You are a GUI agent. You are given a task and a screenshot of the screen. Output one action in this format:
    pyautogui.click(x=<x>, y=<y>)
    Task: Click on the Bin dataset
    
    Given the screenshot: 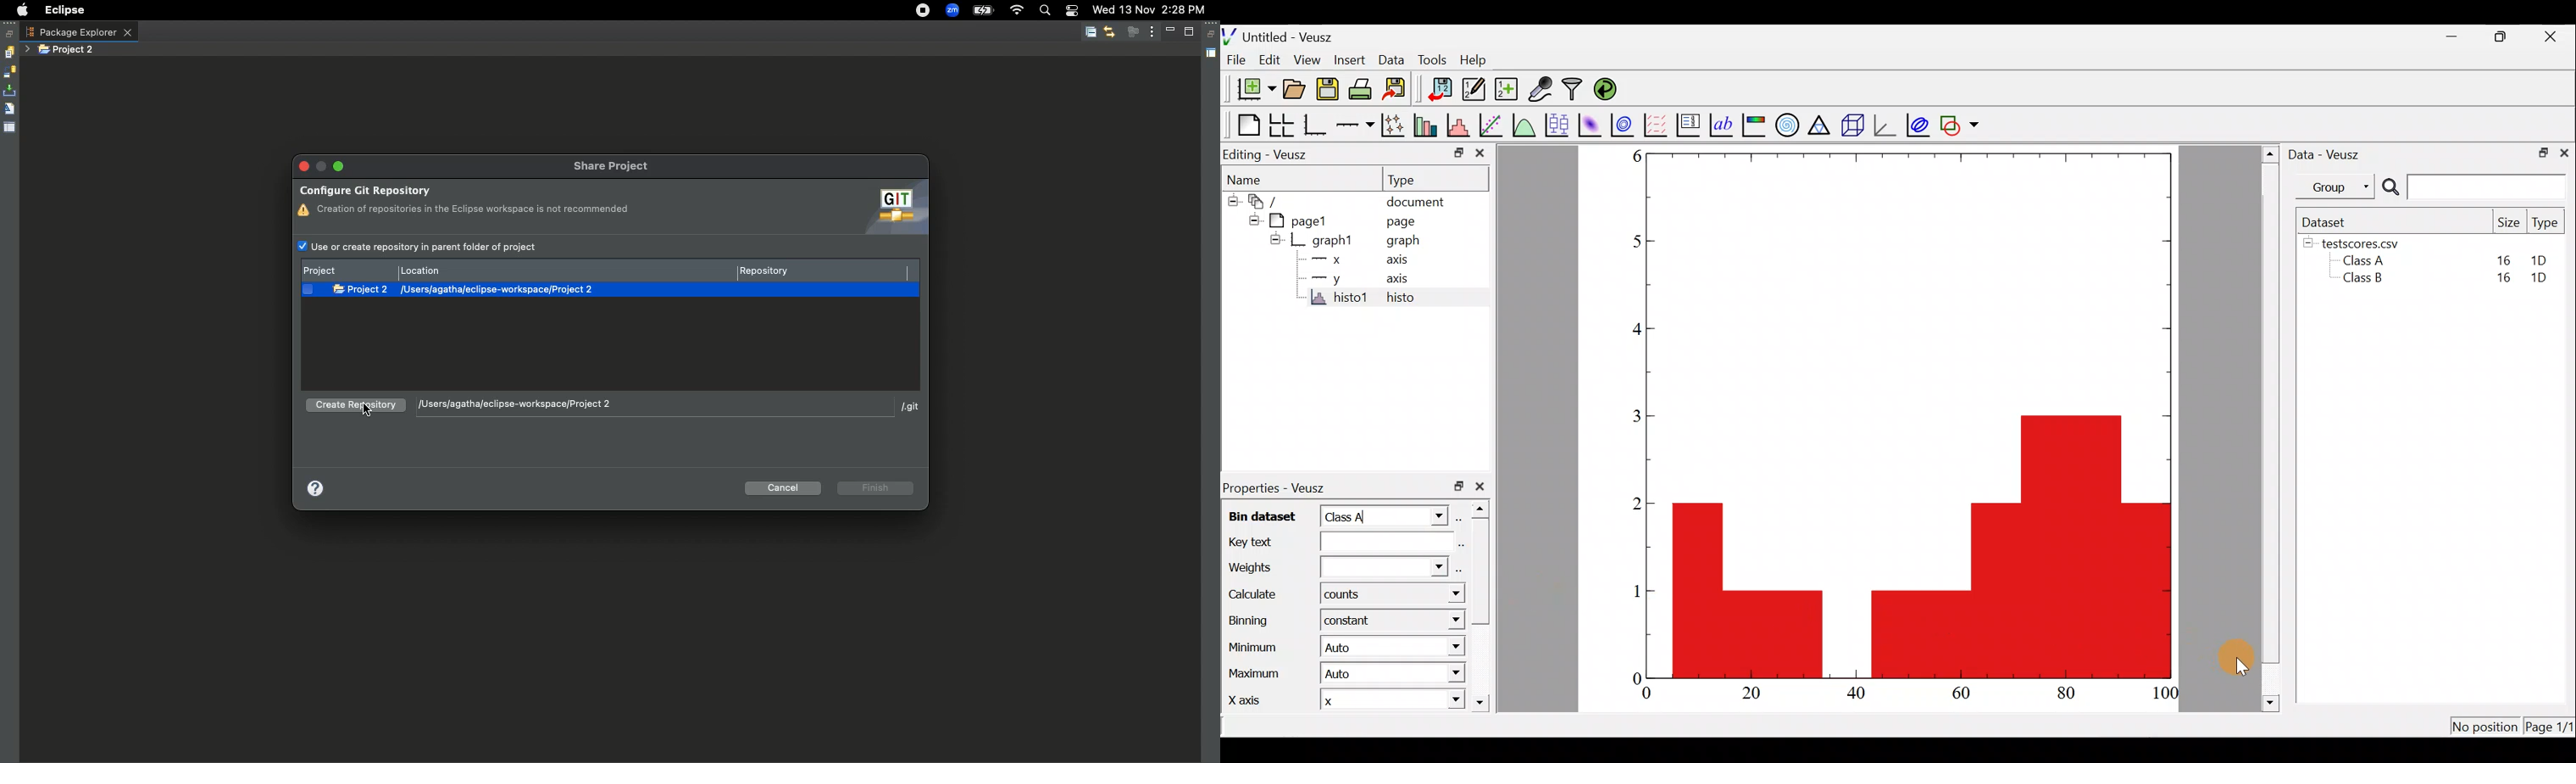 What is the action you would take?
    pyautogui.click(x=1263, y=516)
    